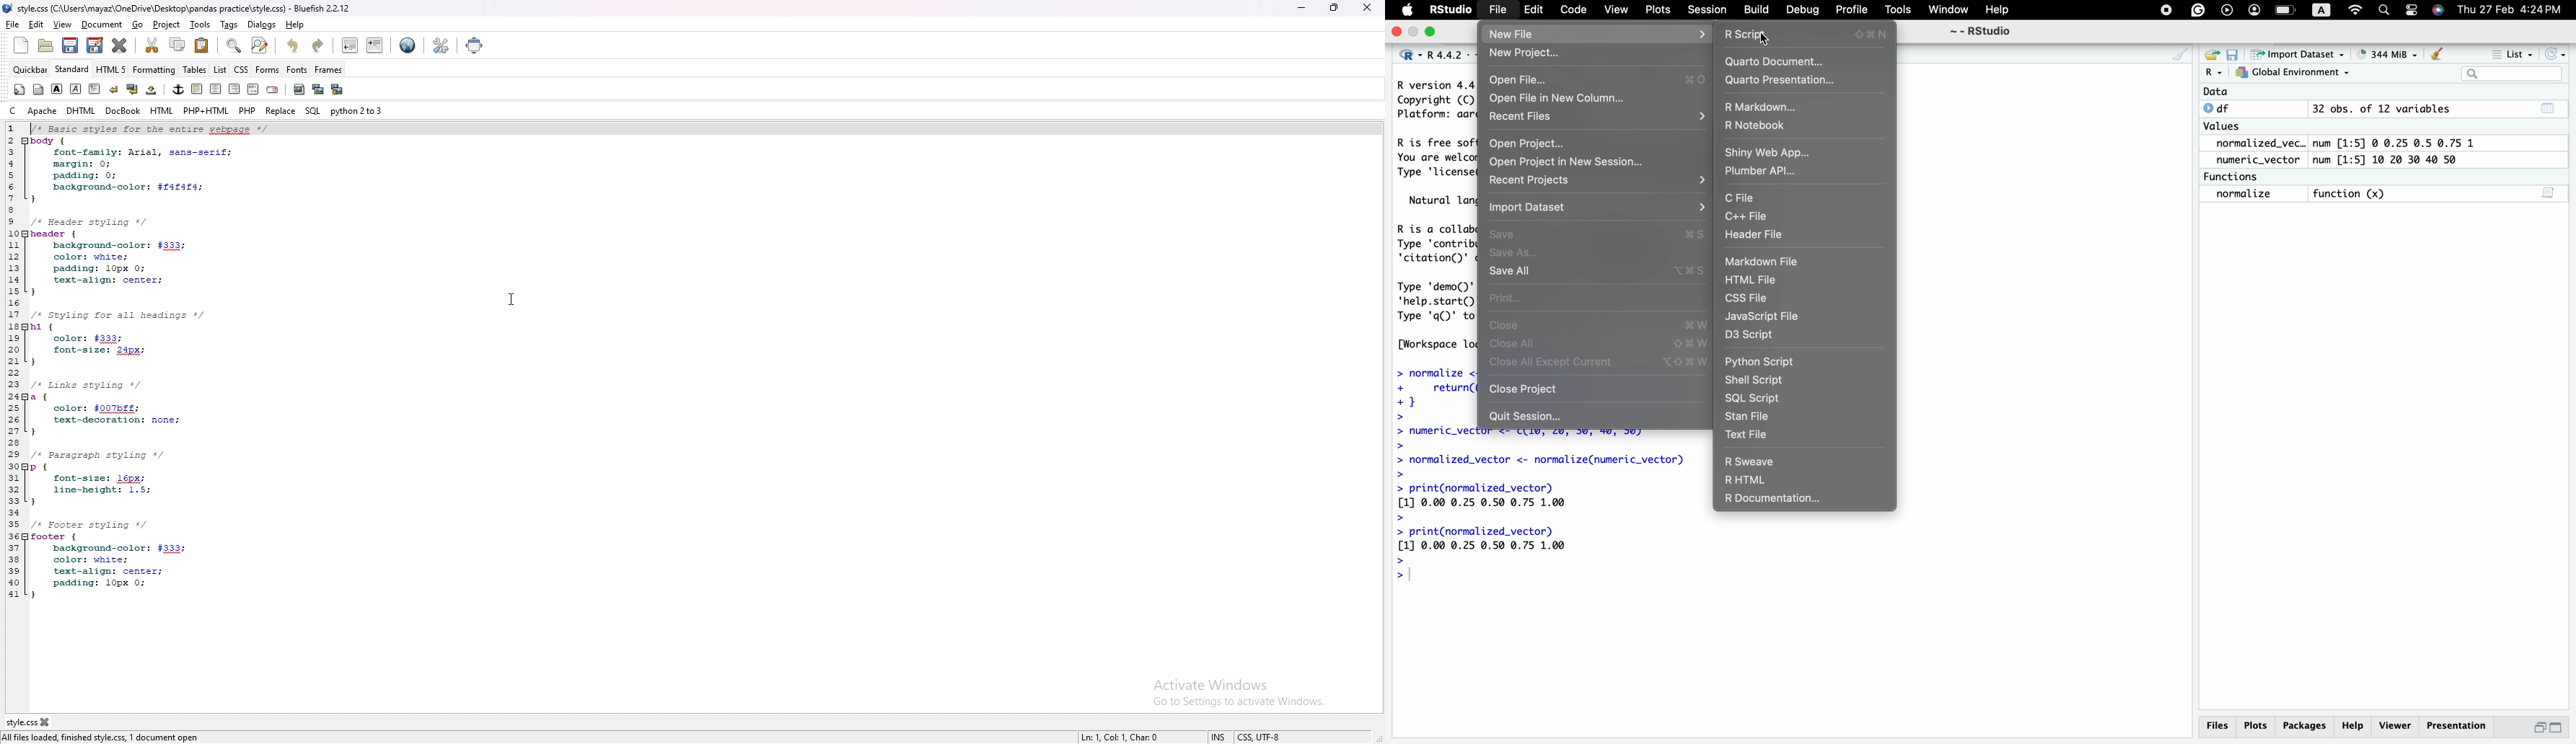 The width and height of the screenshot is (2576, 756). What do you see at coordinates (2510, 10) in the screenshot?
I see `Thu 27 Feb 4:24PM` at bounding box center [2510, 10].